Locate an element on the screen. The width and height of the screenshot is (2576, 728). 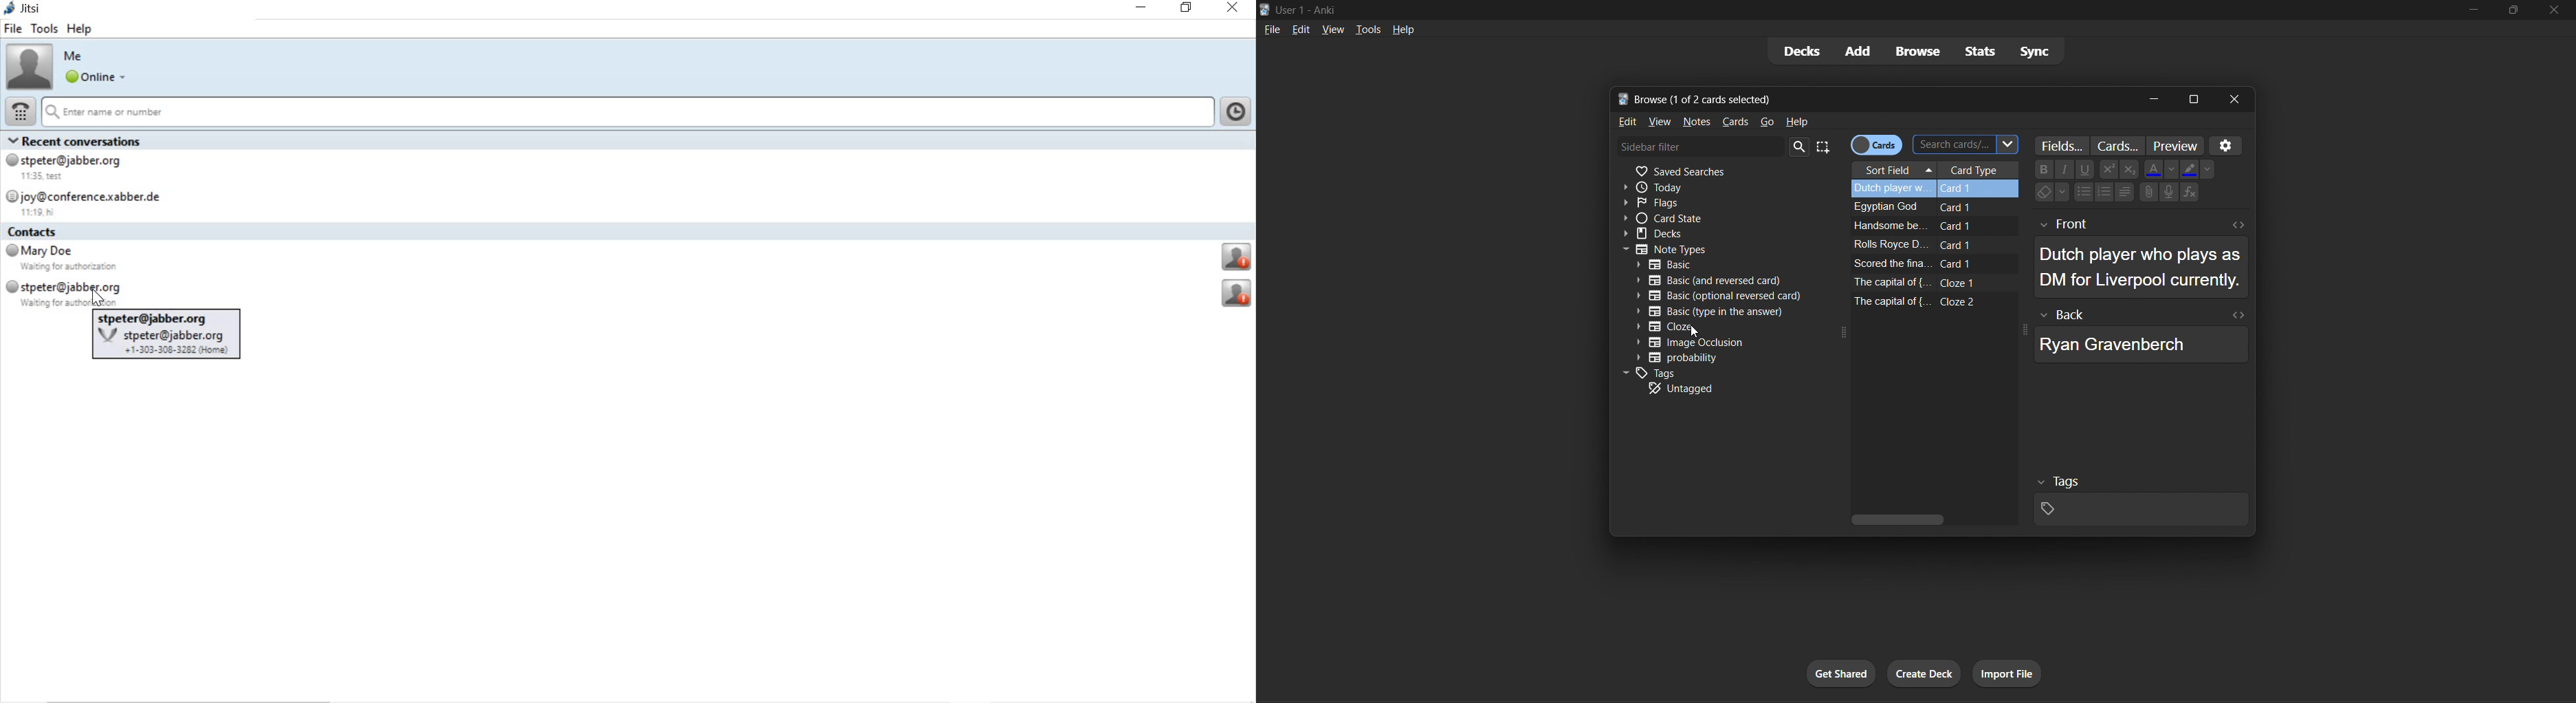
help is located at coordinates (1798, 120).